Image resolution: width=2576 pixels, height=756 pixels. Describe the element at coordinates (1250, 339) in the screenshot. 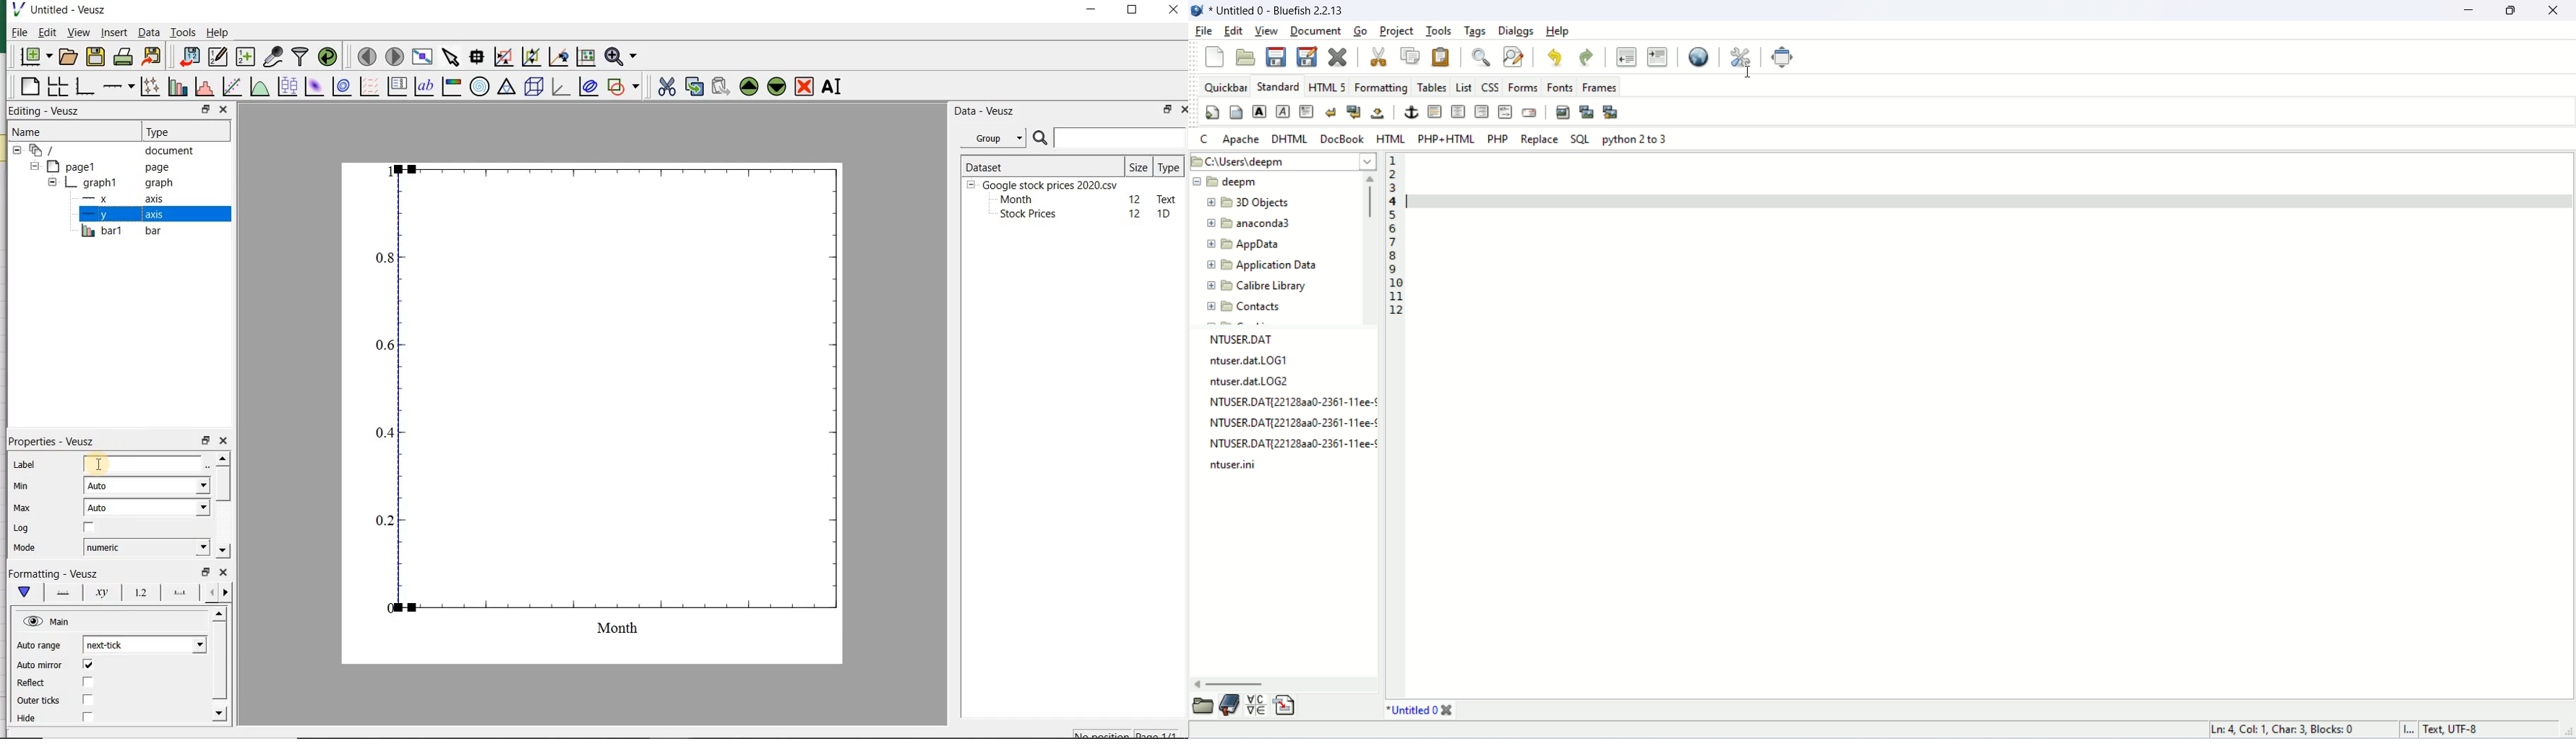

I see `NTUSER.DAT` at that location.